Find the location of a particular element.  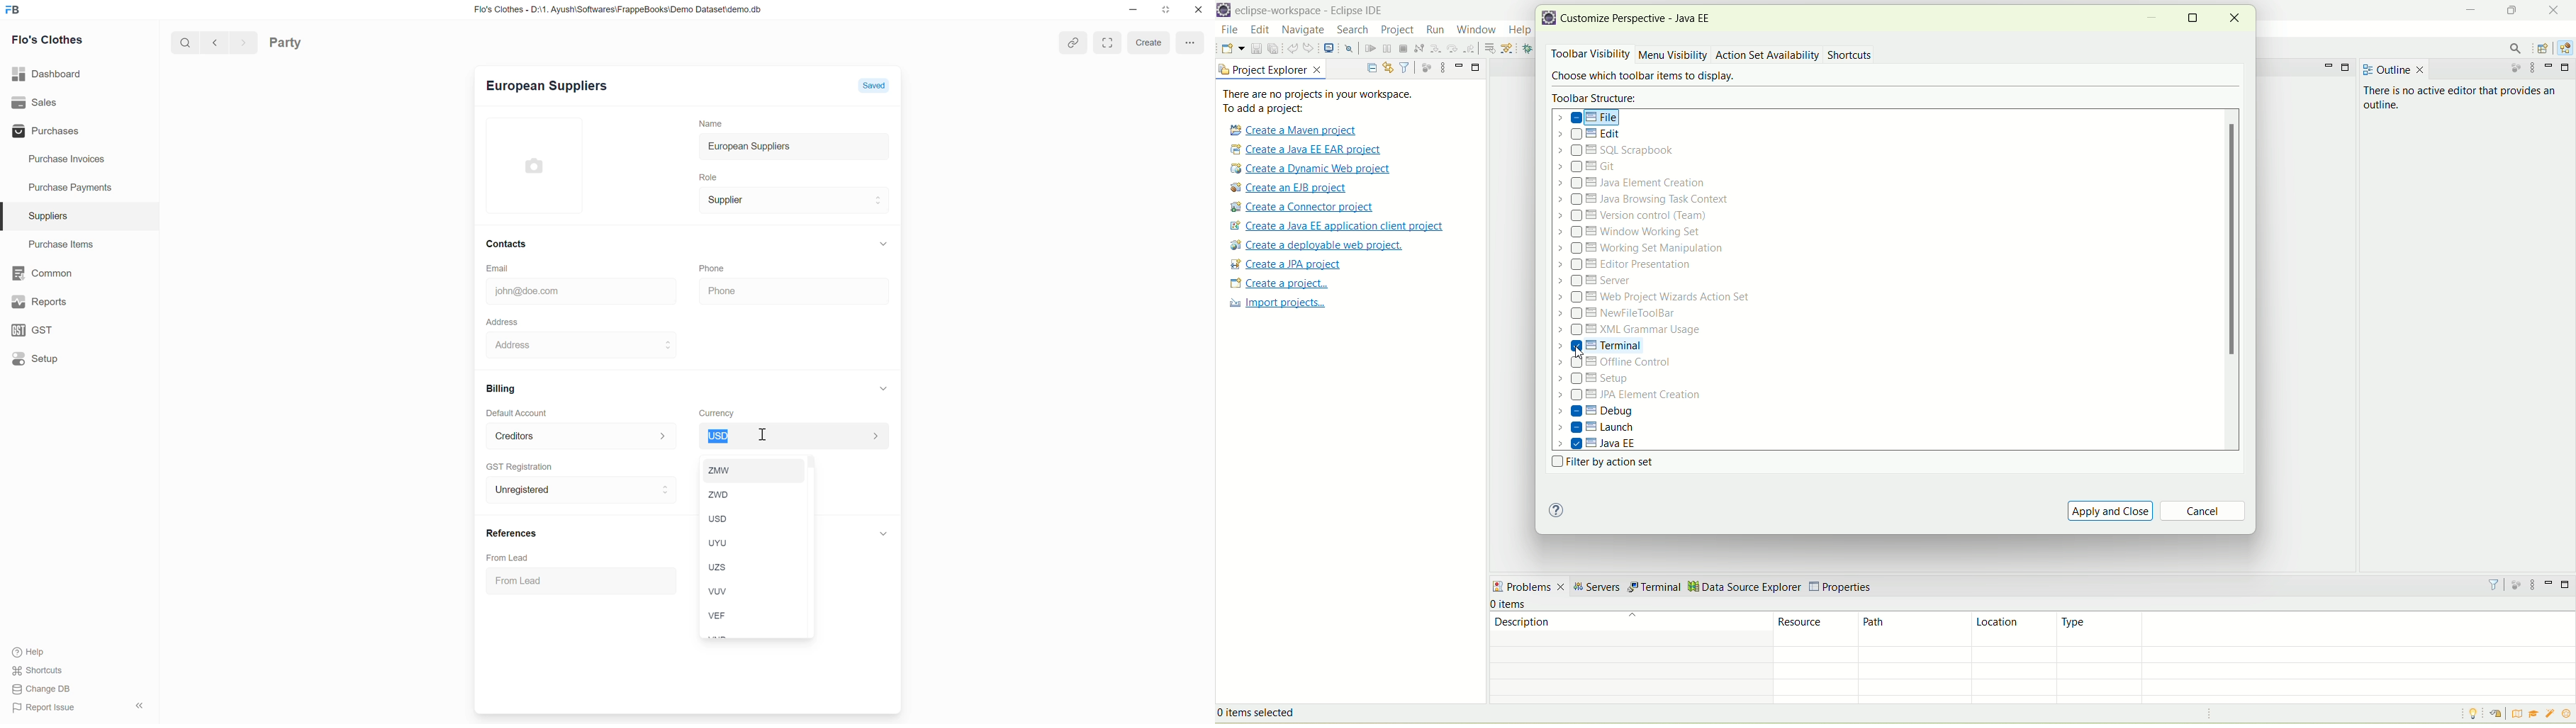

skip all breakpoints is located at coordinates (1348, 50).